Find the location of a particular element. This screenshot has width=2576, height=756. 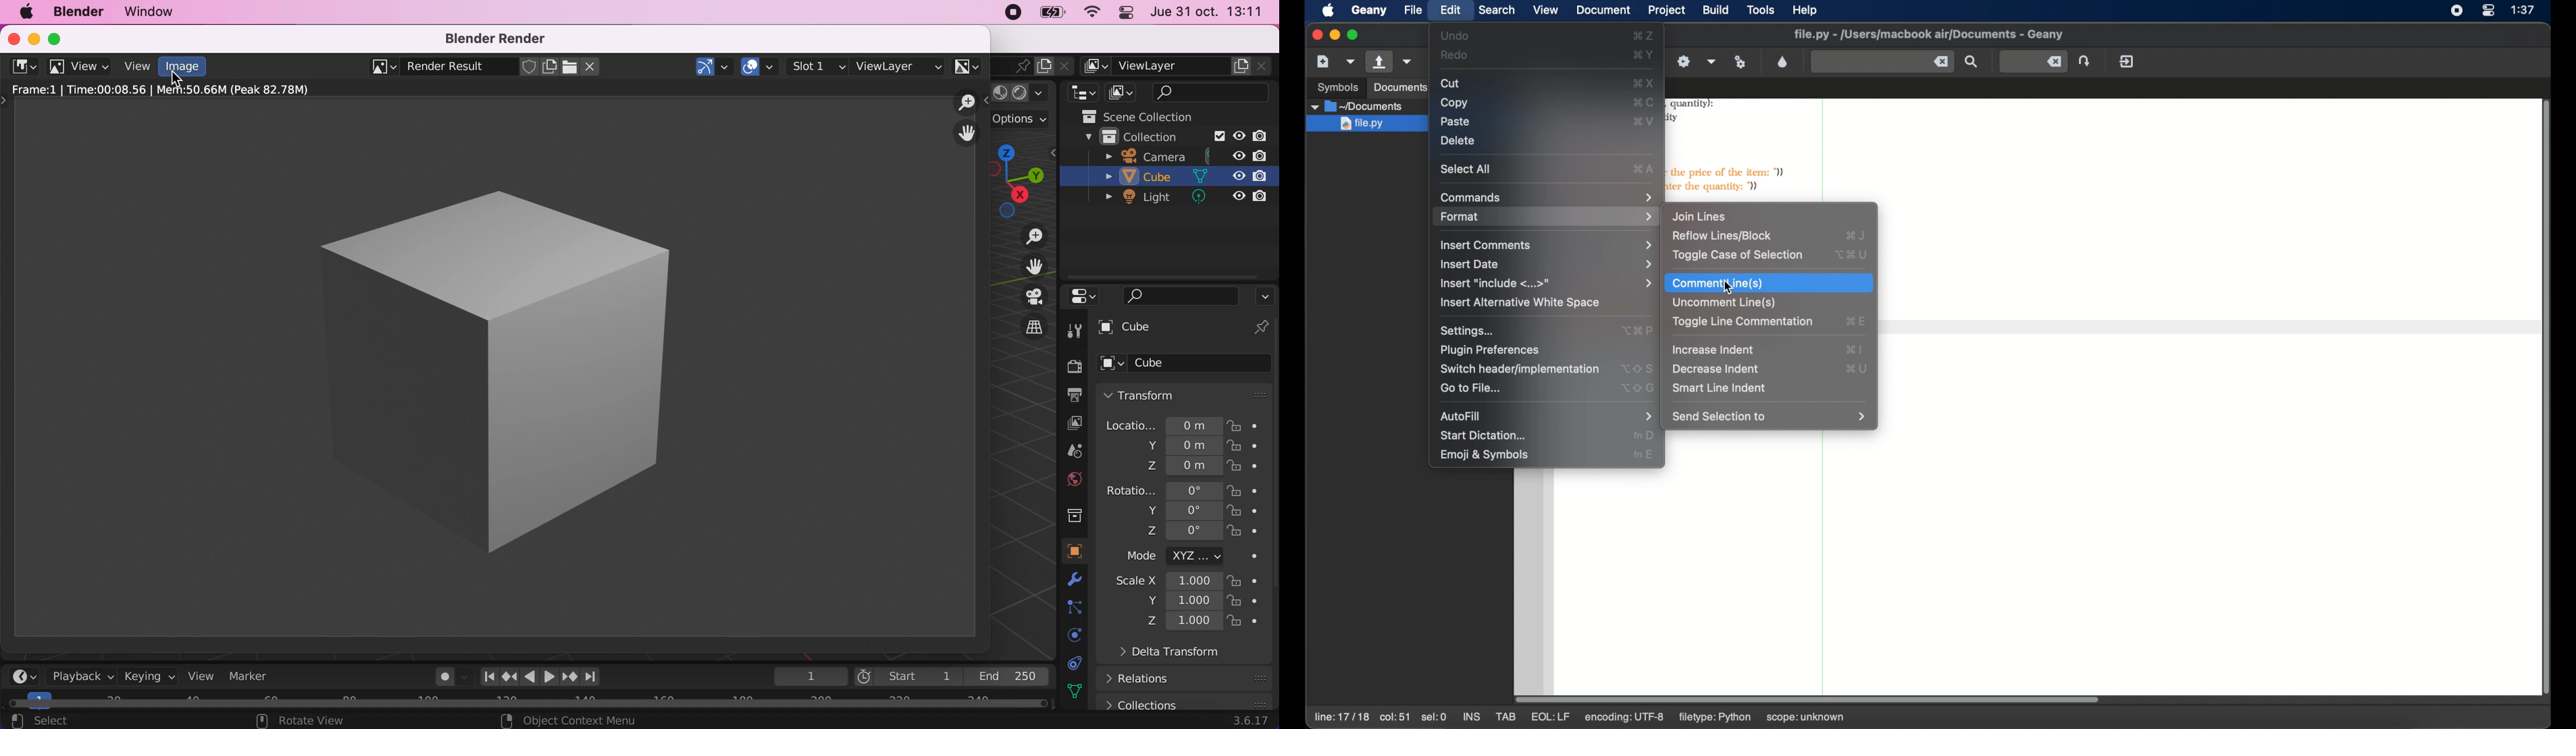

lock is located at coordinates (1247, 514).